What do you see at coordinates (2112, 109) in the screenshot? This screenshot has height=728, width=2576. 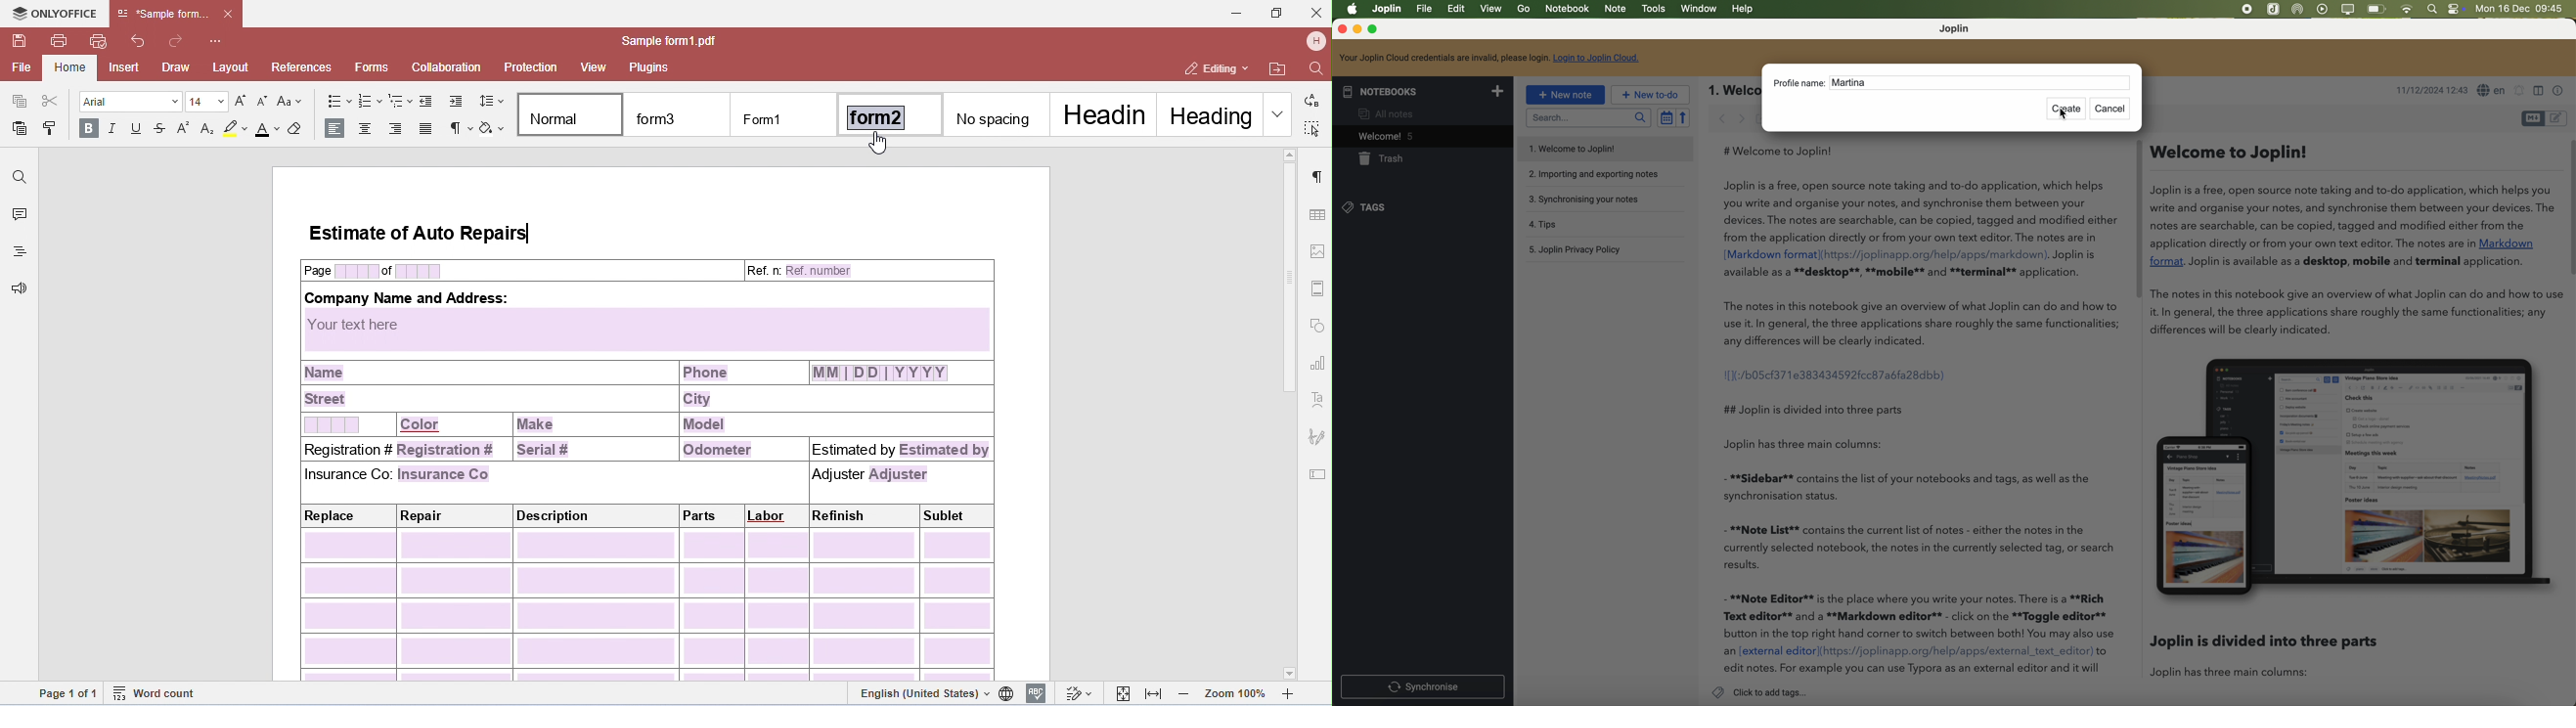 I see `cancel` at bounding box center [2112, 109].